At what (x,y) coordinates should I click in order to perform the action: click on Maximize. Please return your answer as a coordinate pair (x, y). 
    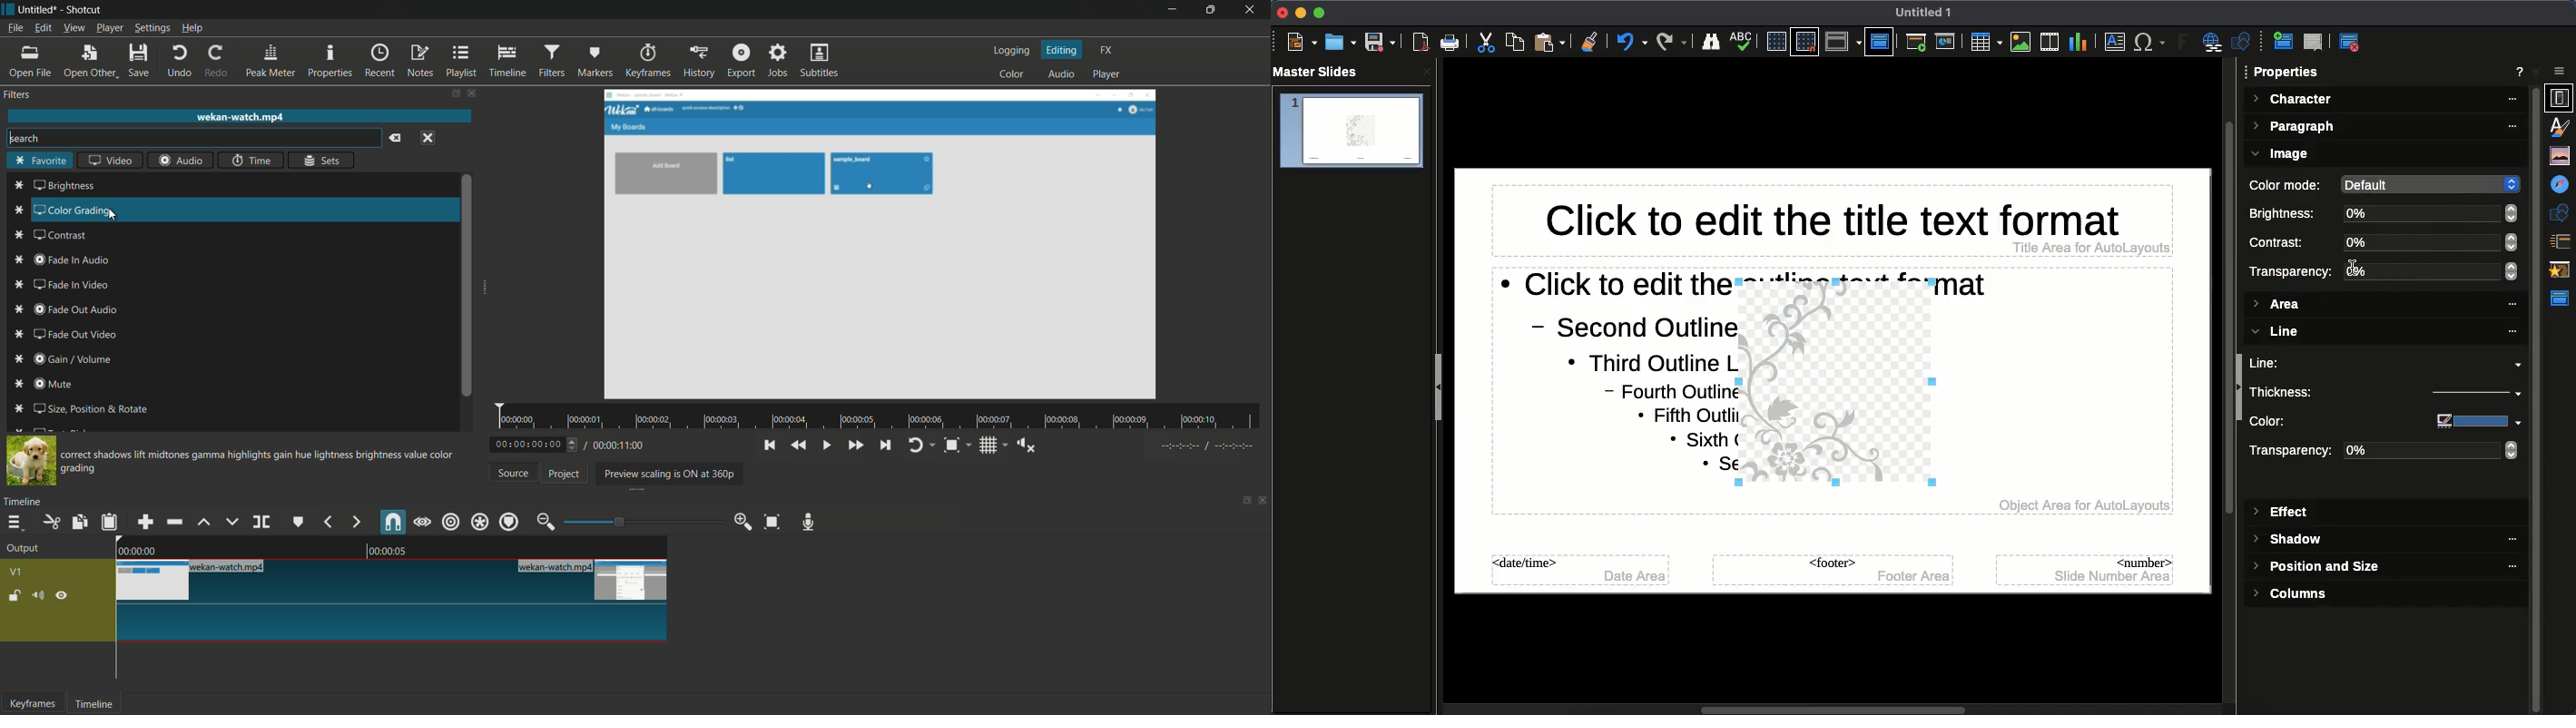
    Looking at the image, I should click on (1318, 13).